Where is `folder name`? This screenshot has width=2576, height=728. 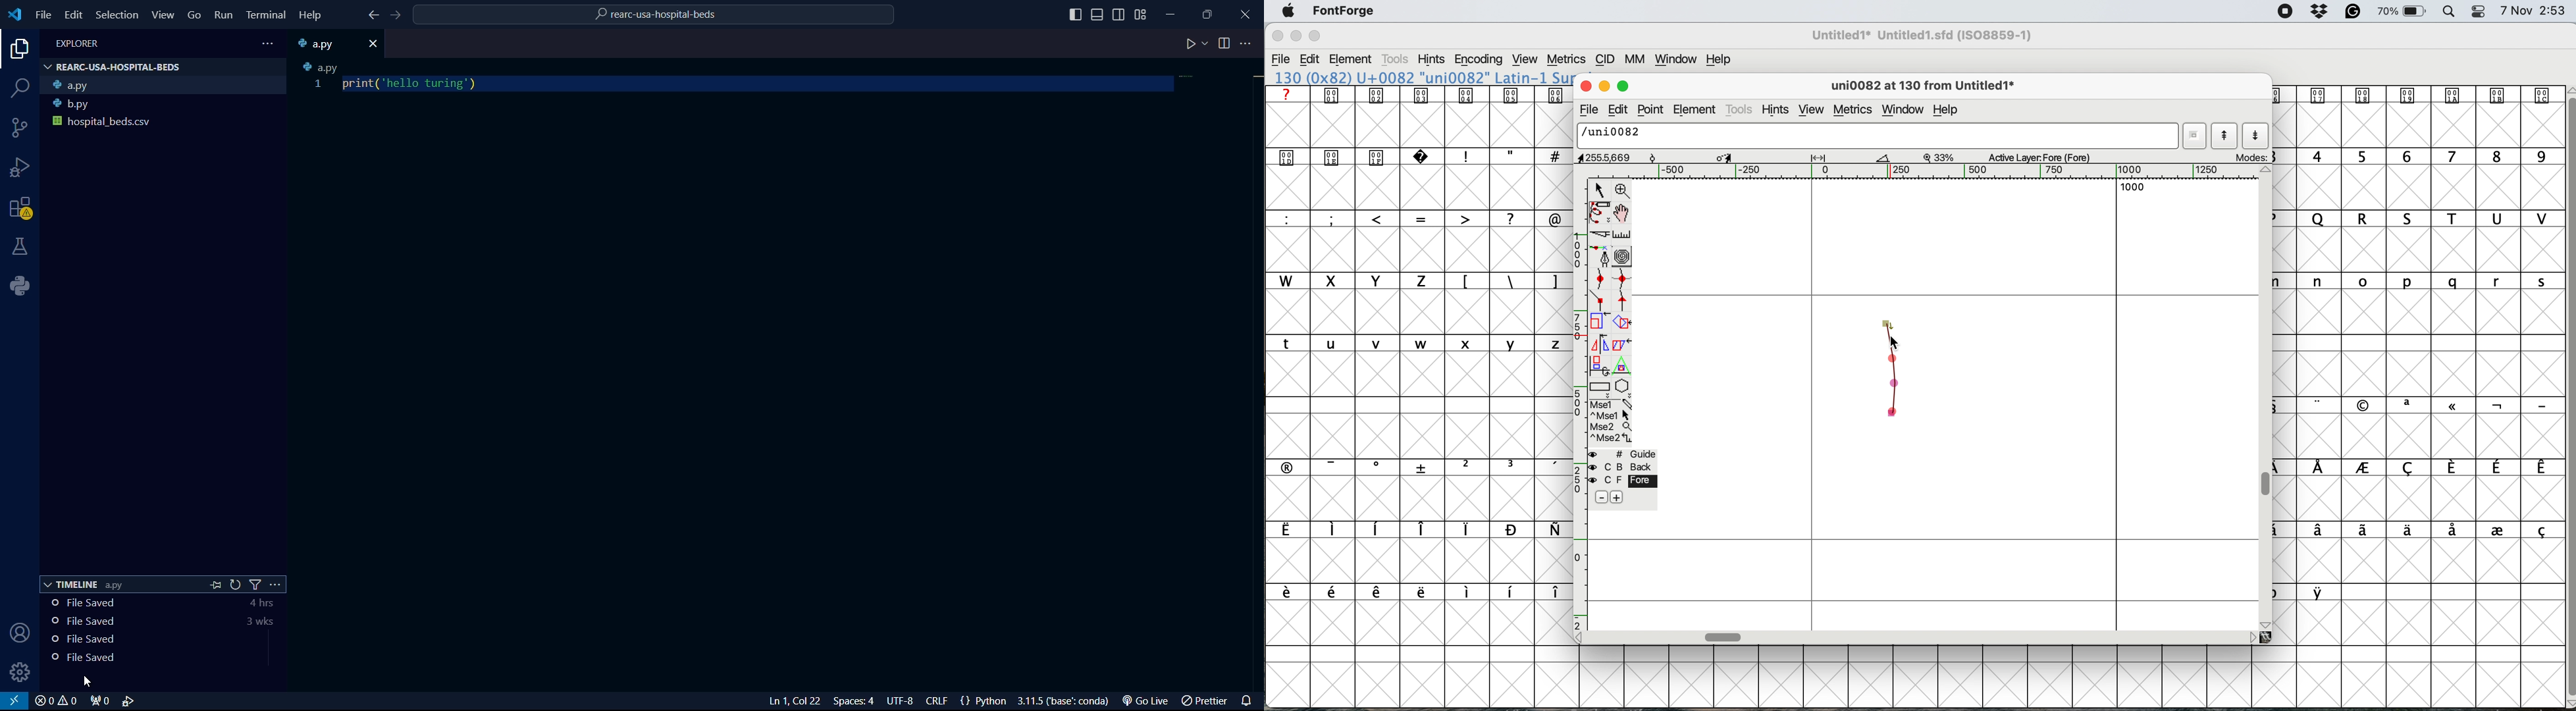 folder name is located at coordinates (113, 67).